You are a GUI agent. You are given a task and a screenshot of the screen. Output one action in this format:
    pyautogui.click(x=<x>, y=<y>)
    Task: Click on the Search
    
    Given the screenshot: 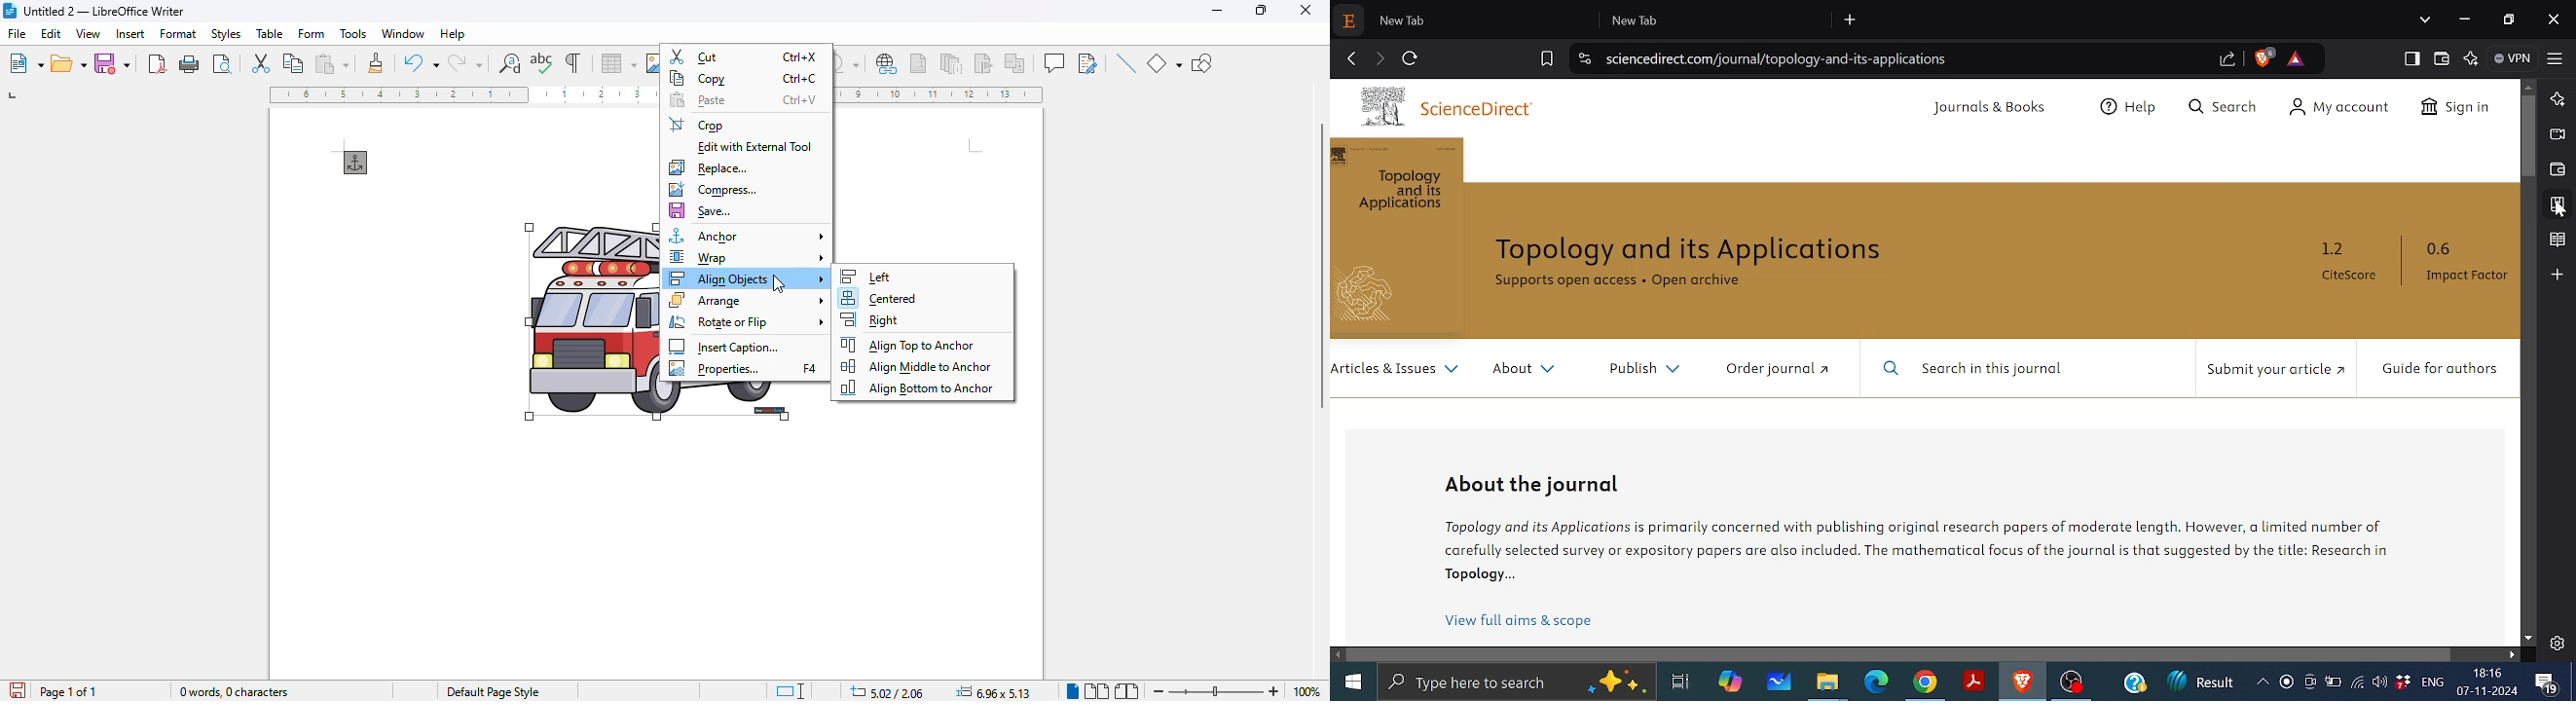 What is the action you would take?
    pyautogui.click(x=2220, y=109)
    